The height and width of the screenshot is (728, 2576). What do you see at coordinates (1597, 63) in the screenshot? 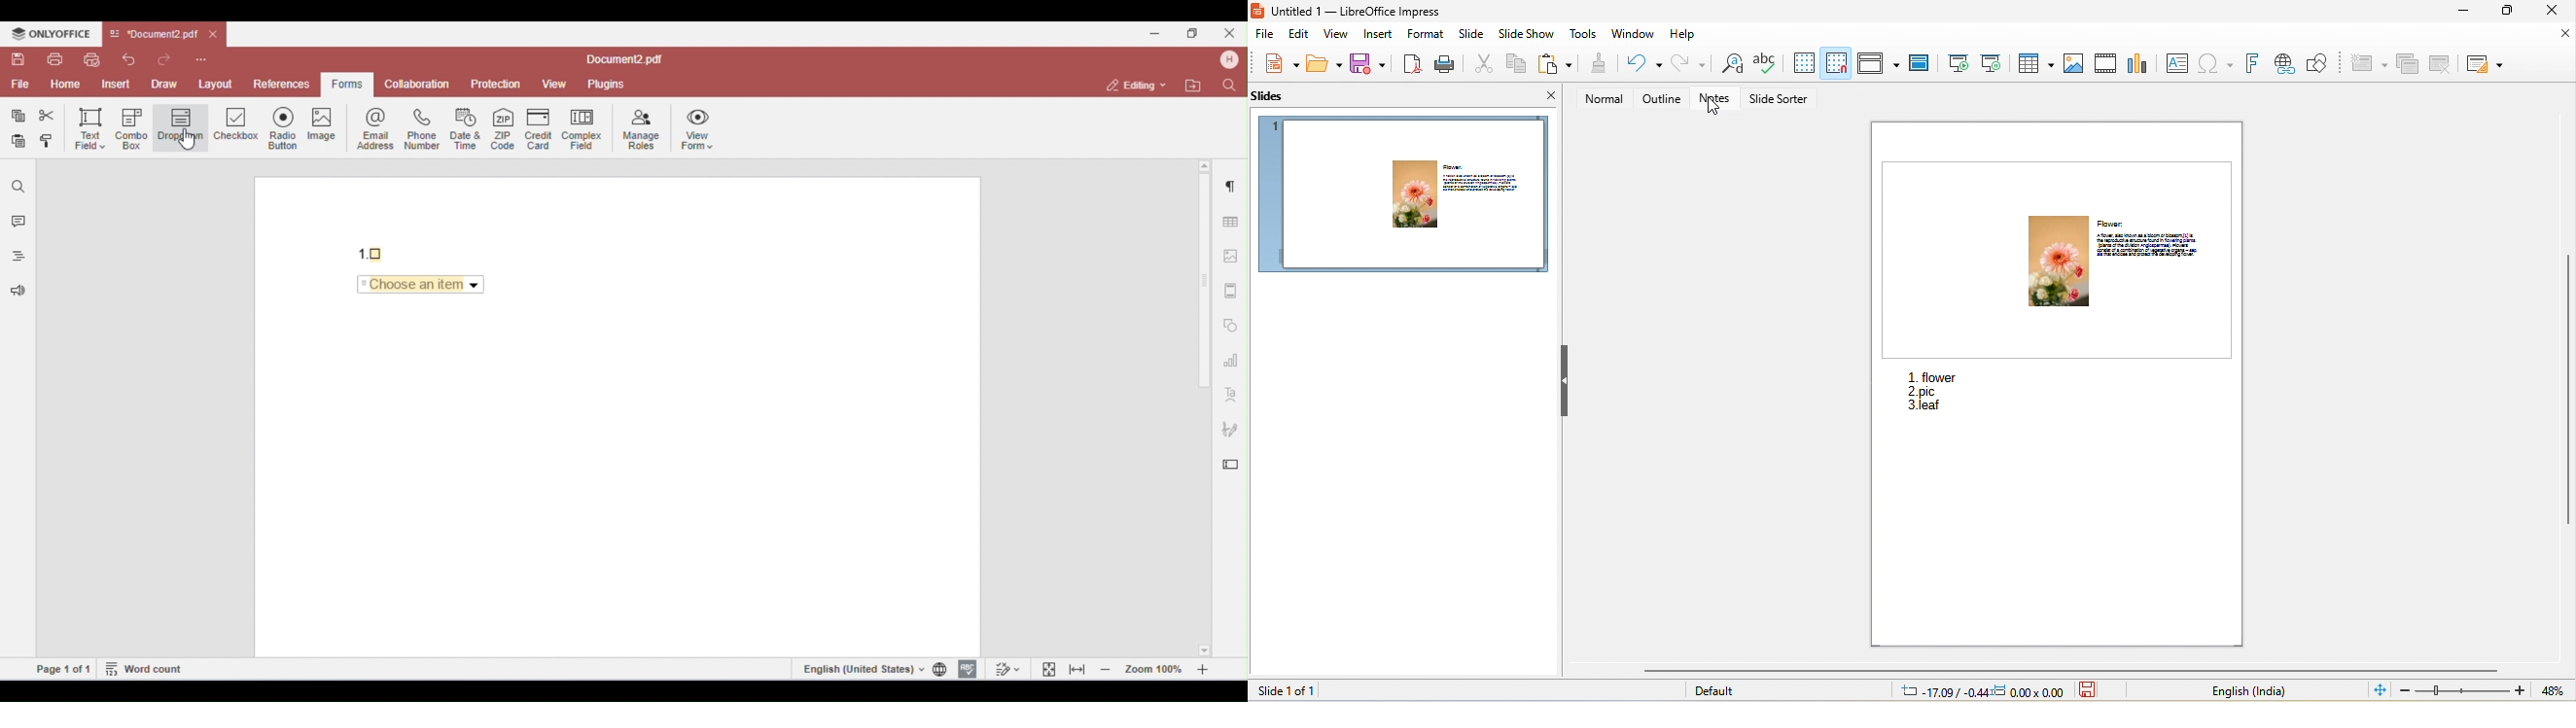
I see `clone formatting` at bounding box center [1597, 63].